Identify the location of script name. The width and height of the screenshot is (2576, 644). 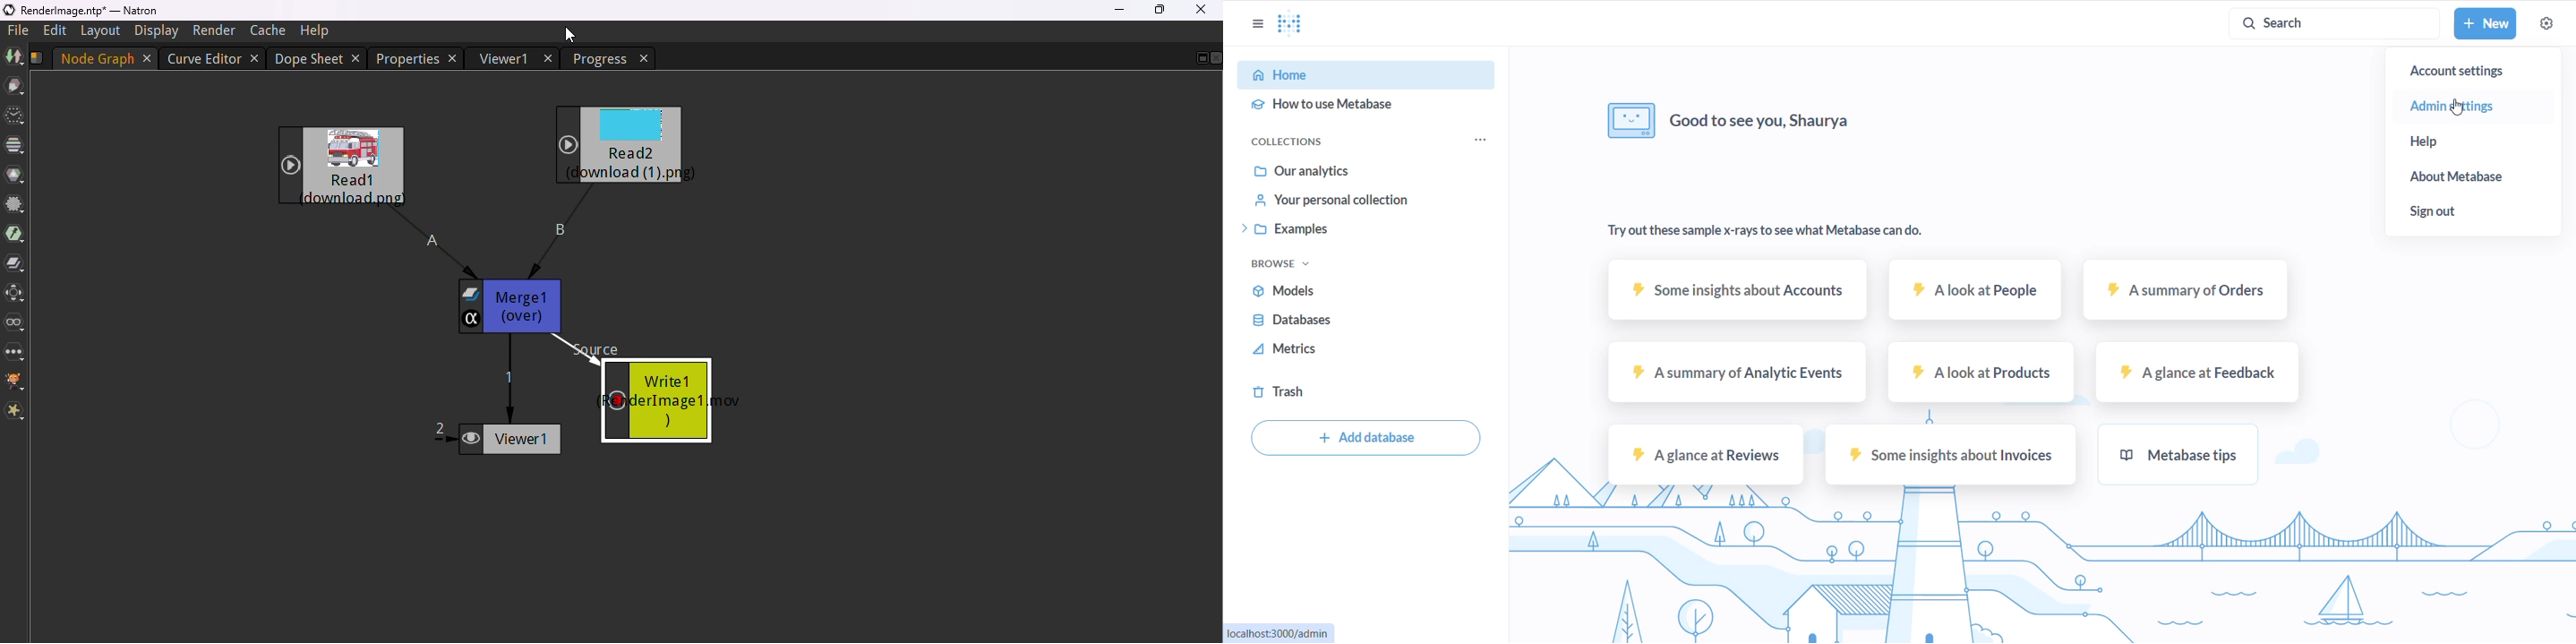
(37, 56).